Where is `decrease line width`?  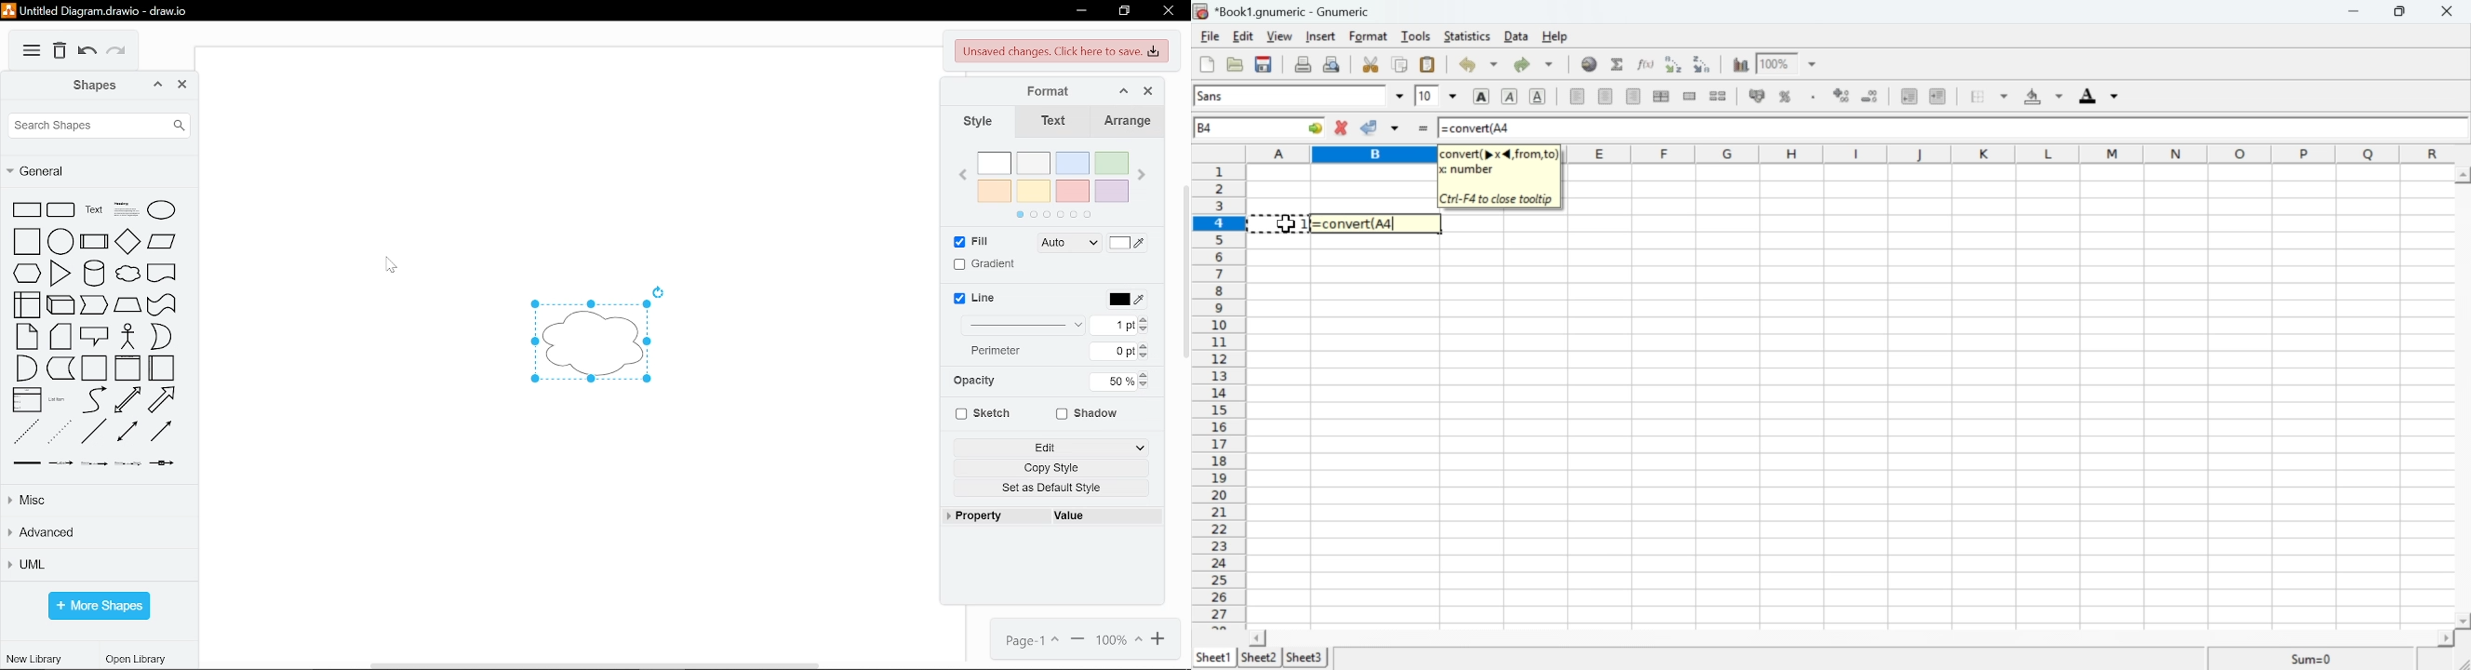
decrease line width is located at coordinates (1146, 329).